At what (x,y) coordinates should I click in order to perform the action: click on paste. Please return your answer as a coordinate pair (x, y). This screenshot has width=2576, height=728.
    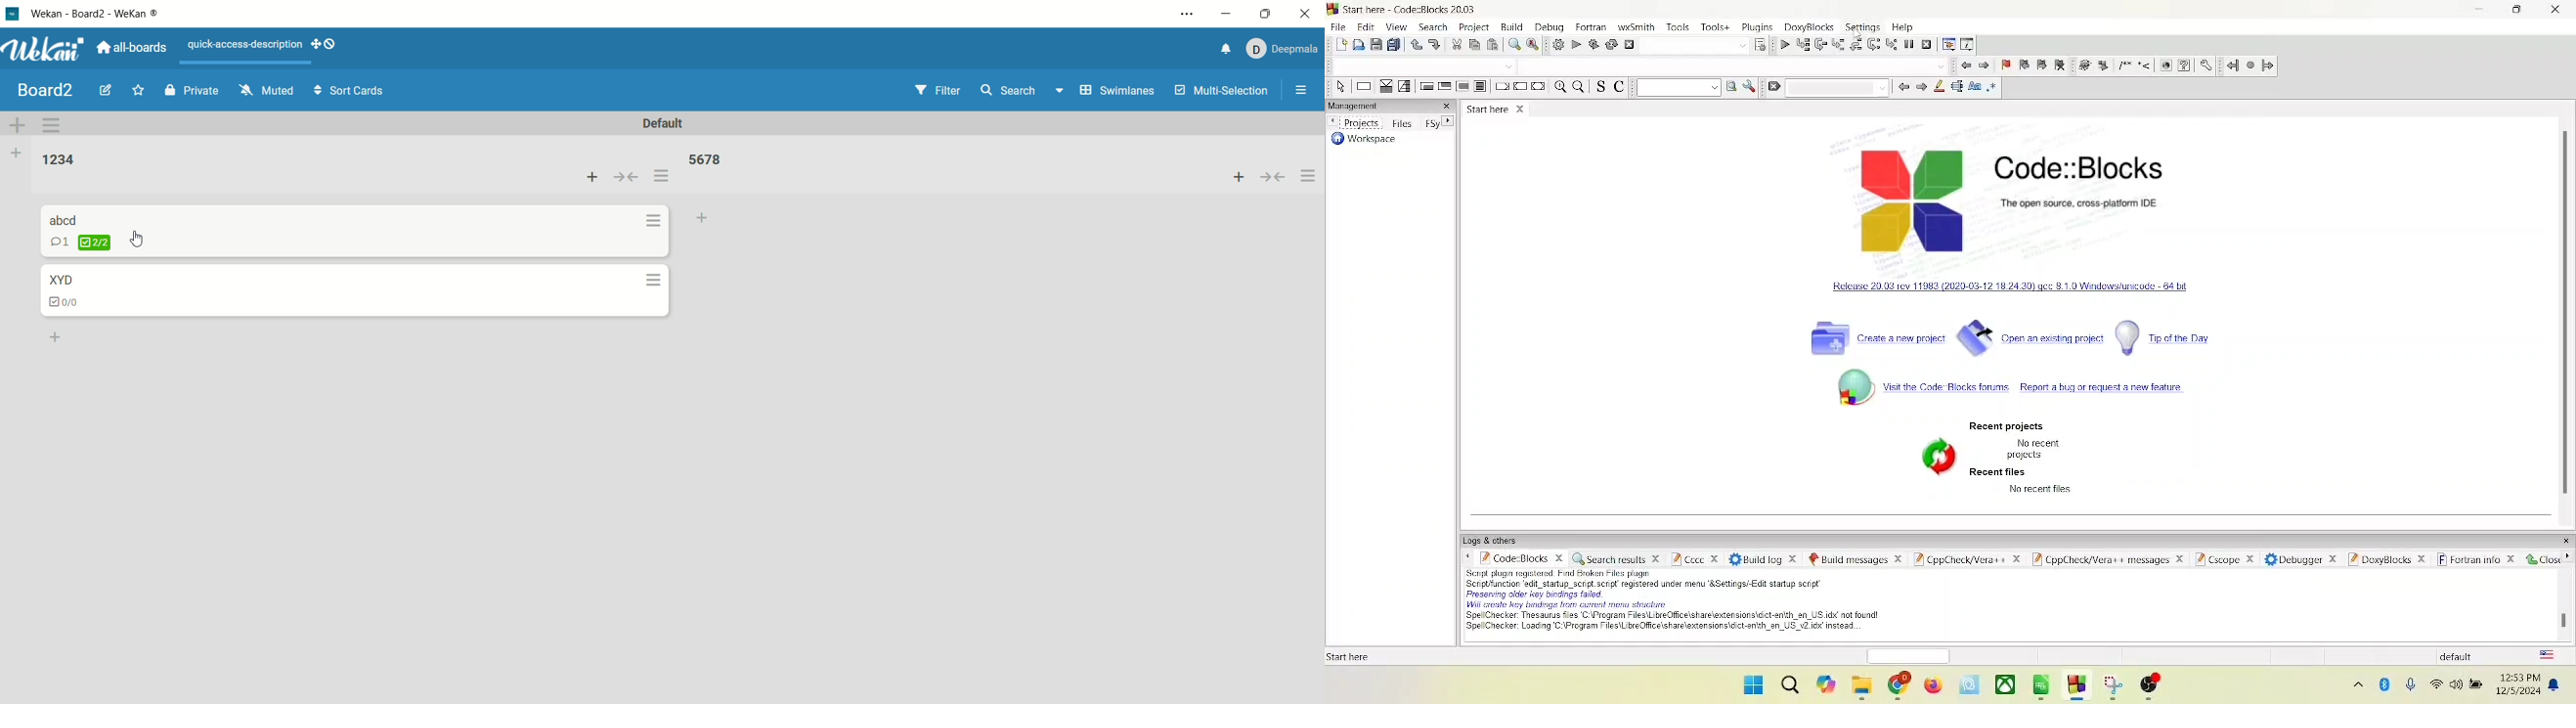
    Looking at the image, I should click on (1493, 44).